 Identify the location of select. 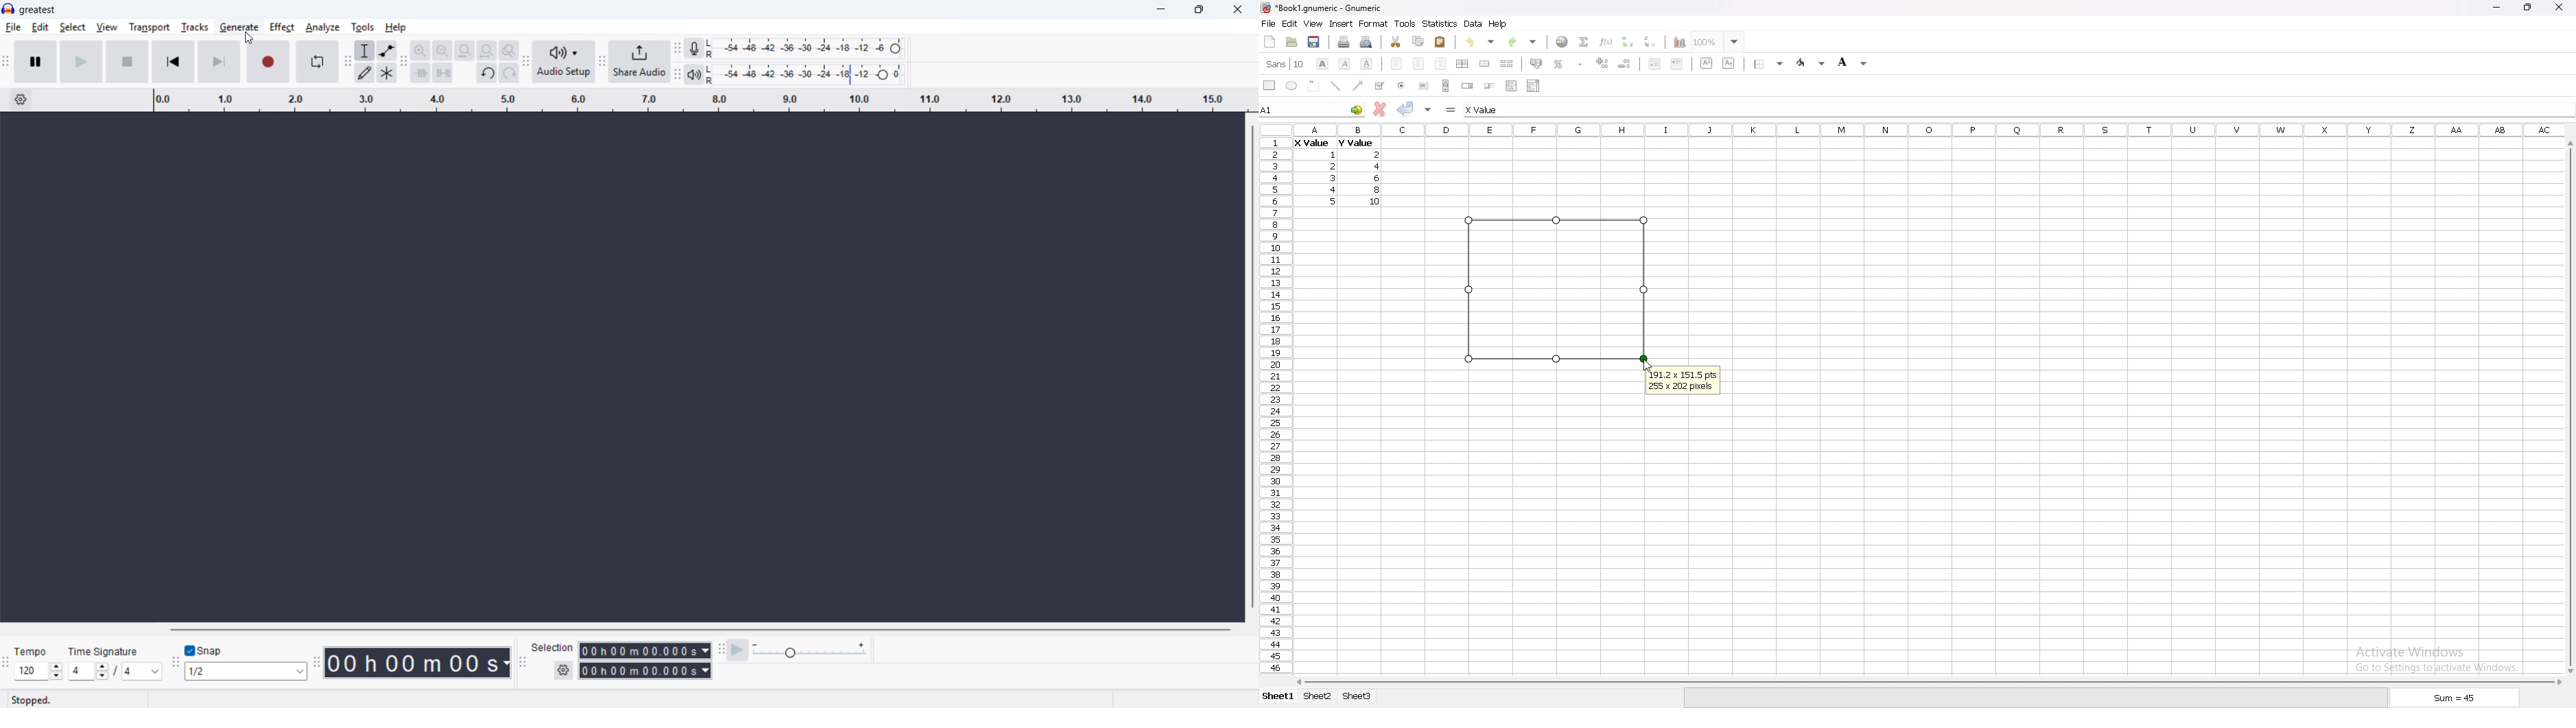
(72, 27).